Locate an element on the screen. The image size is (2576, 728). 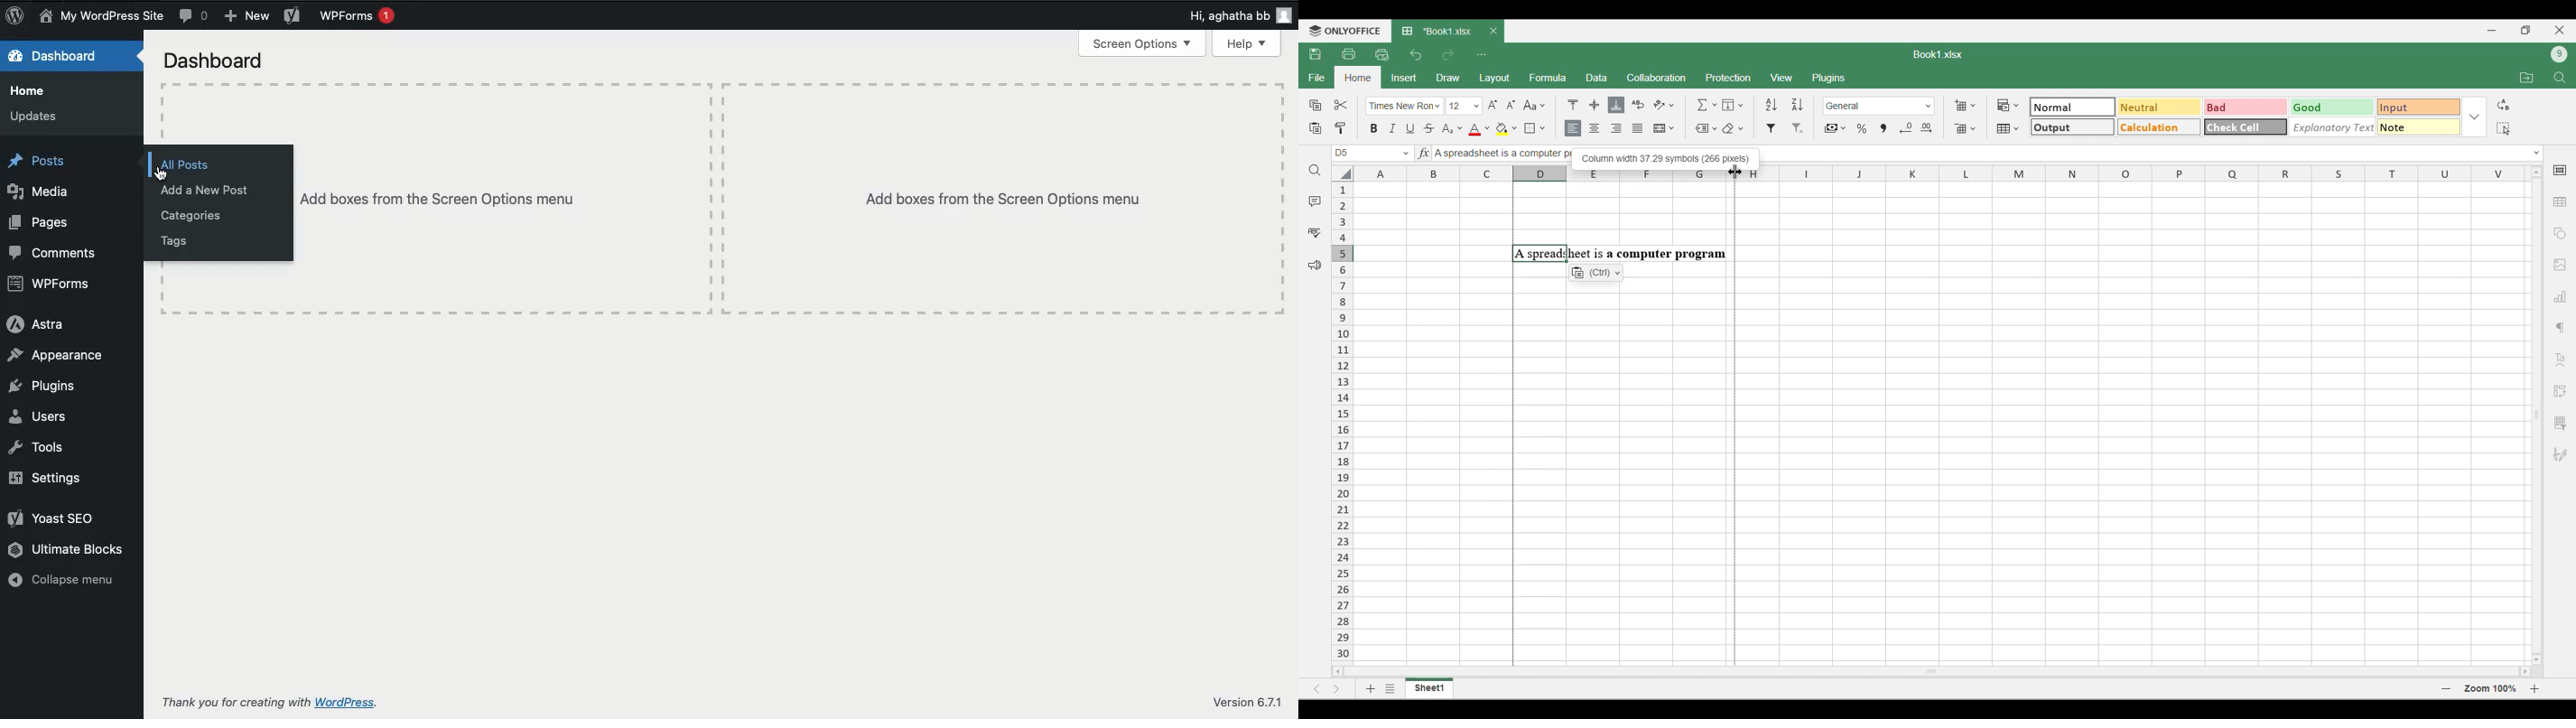
Zoom out is located at coordinates (2446, 688).